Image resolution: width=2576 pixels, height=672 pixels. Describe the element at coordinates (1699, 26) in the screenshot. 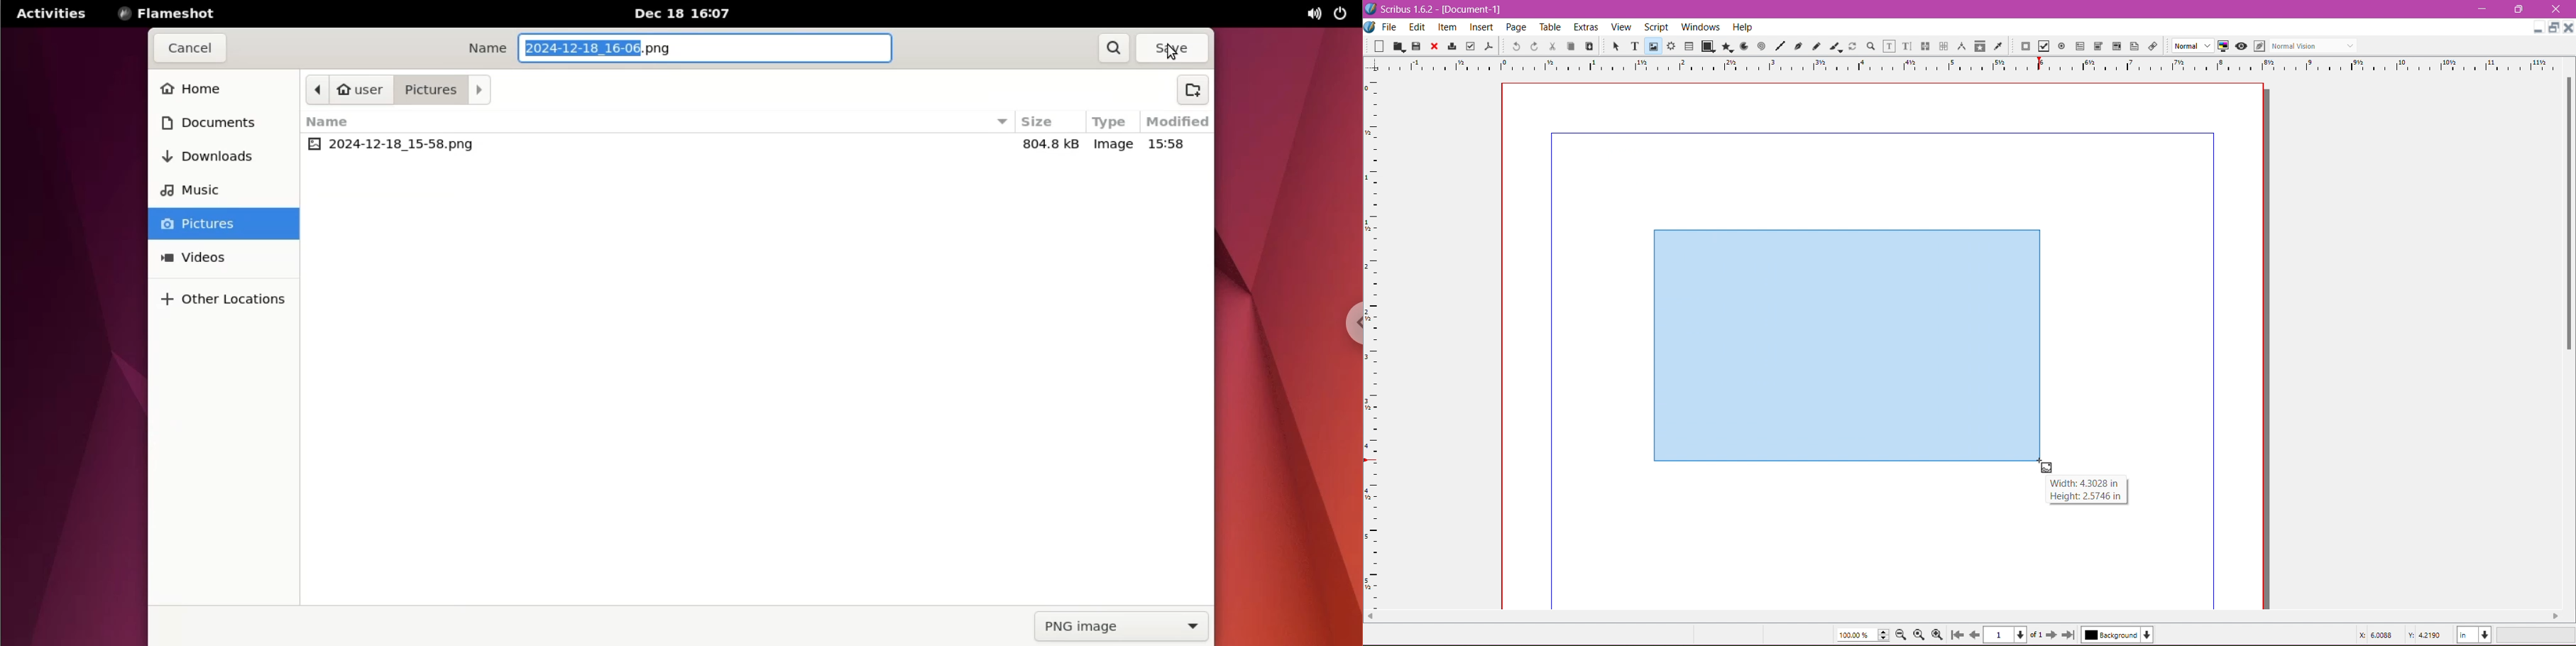

I see `Windows` at that location.